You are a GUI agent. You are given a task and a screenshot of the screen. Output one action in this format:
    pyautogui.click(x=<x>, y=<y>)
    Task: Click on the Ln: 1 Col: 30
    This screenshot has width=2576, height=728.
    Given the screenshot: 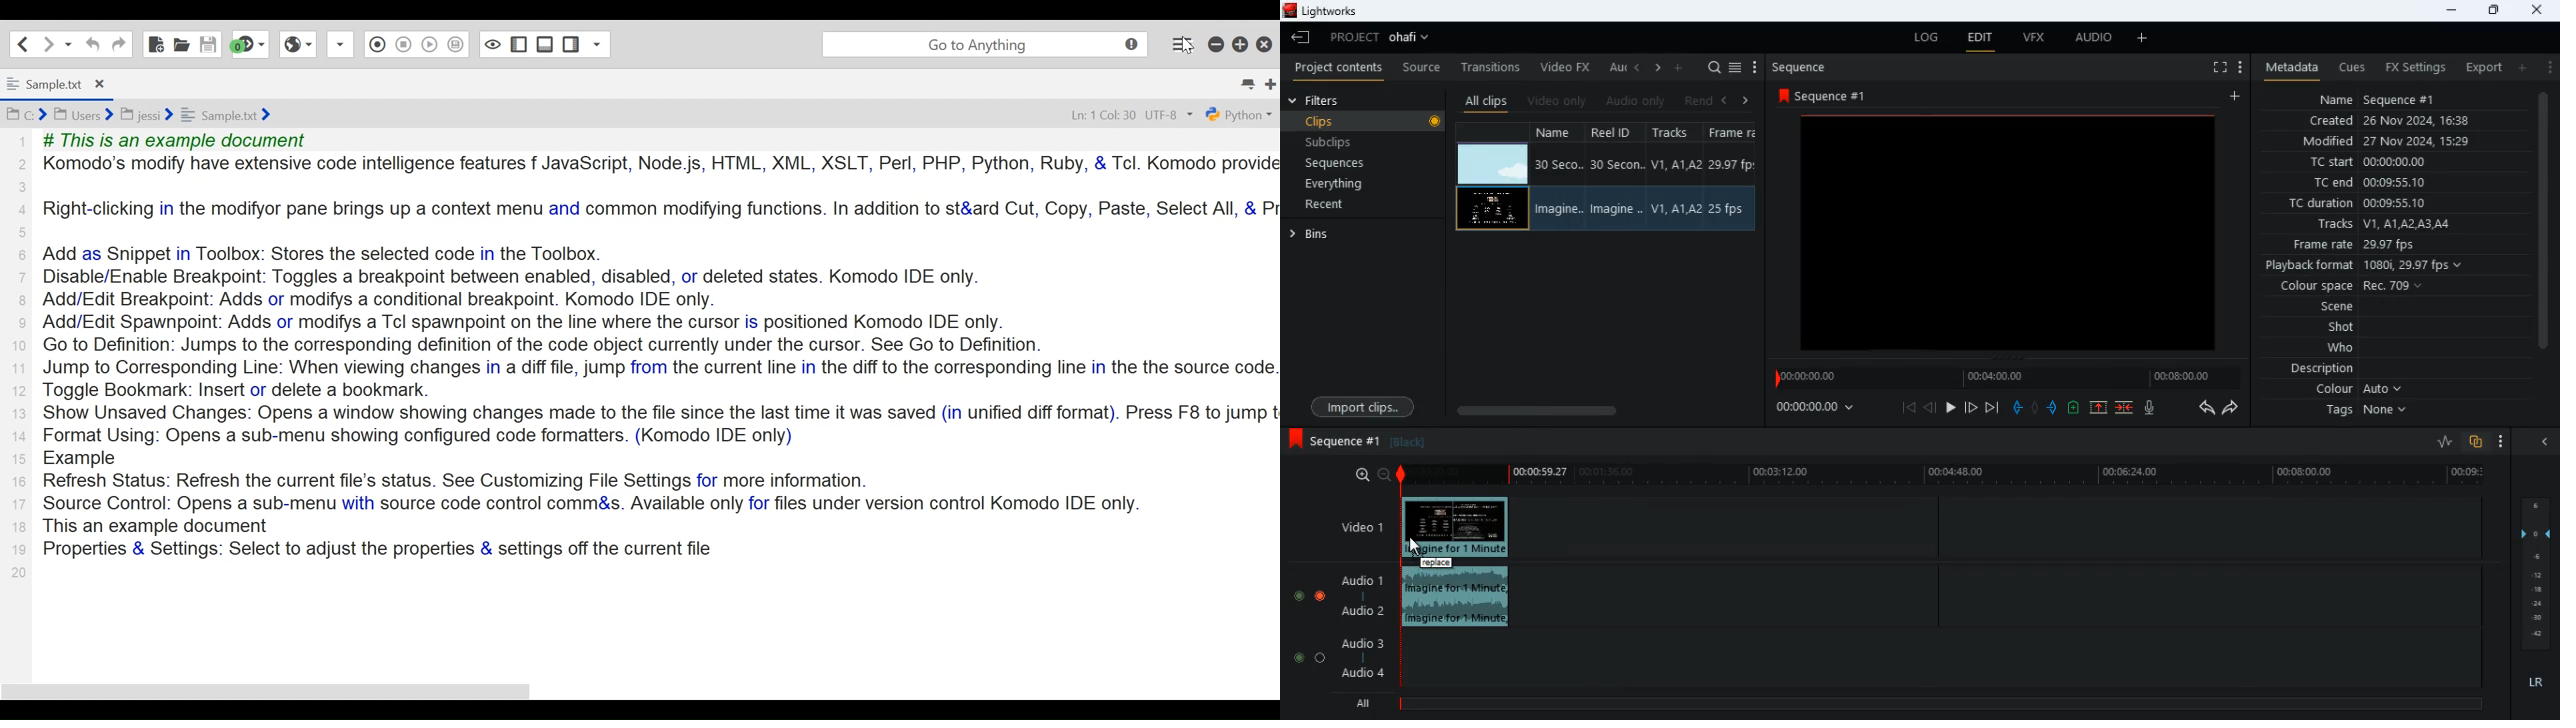 What is the action you would take?
    pyautogui.click(x=1096, y=115)
    